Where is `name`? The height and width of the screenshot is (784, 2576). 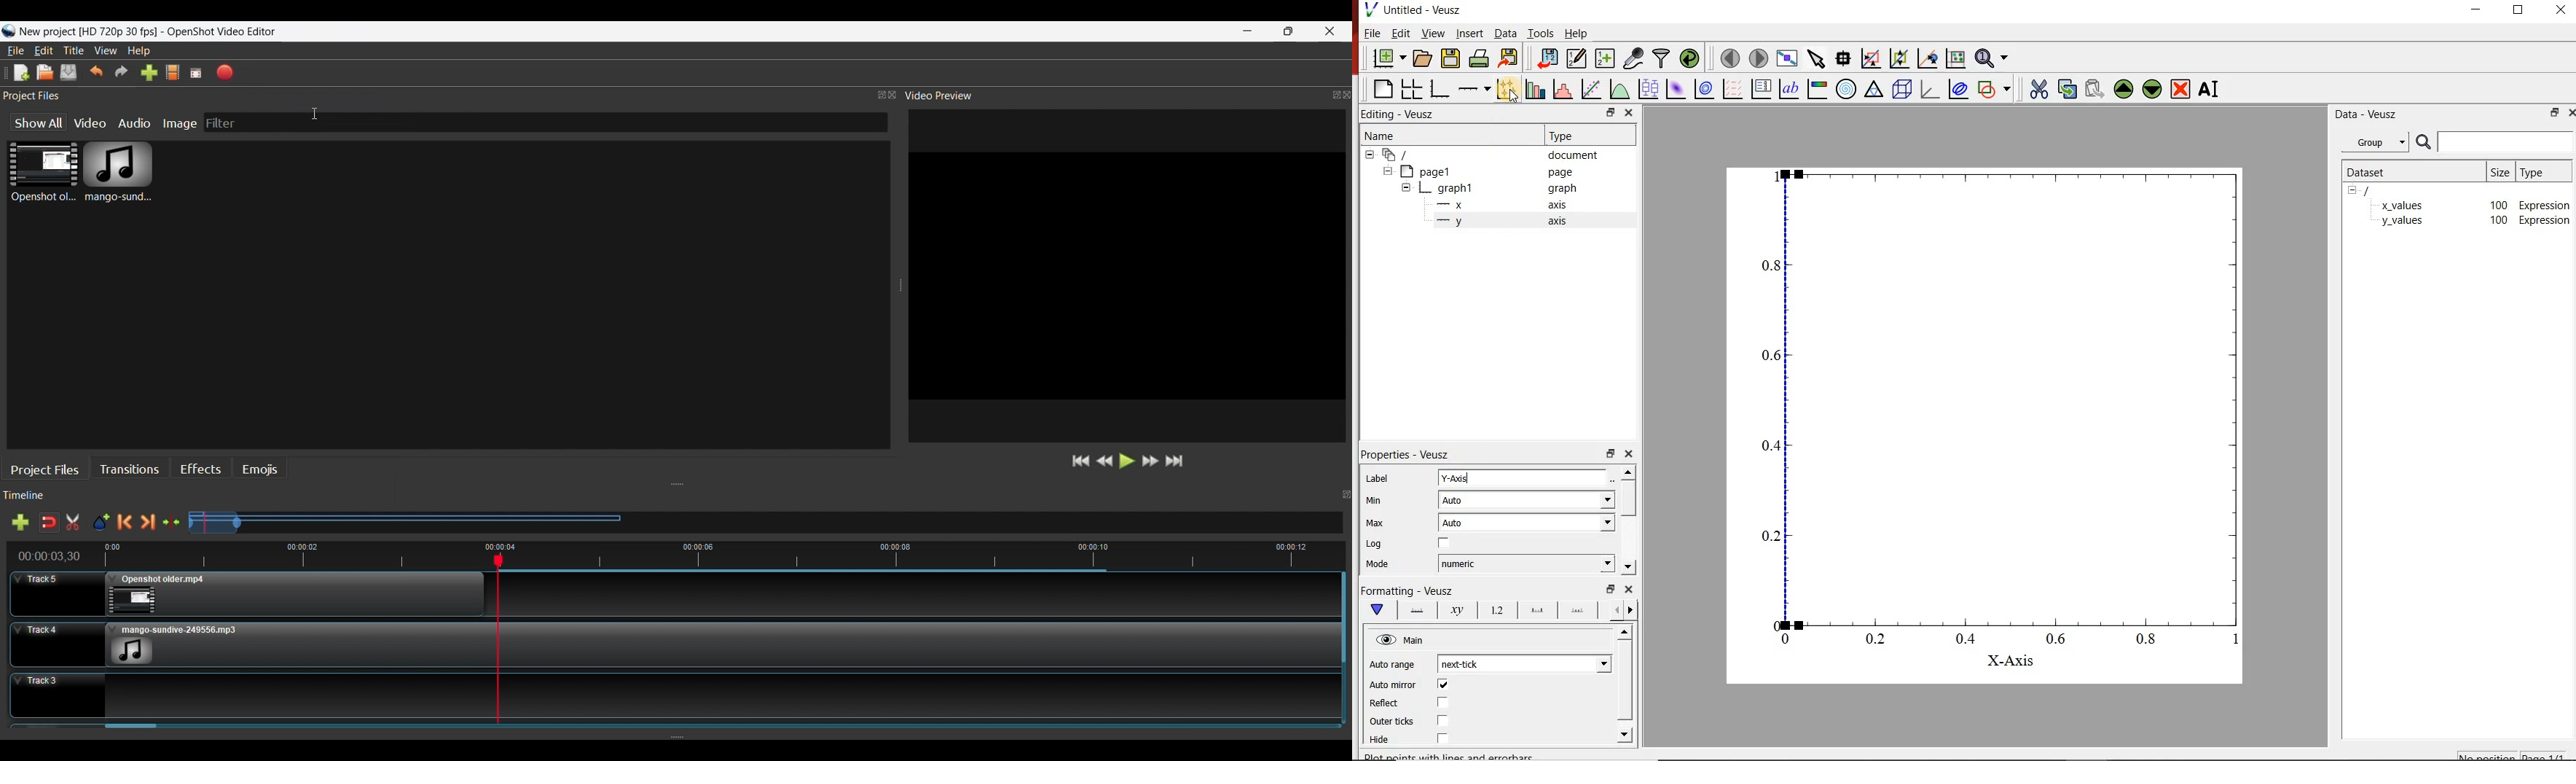 name is located at coordinates (1381, 137).